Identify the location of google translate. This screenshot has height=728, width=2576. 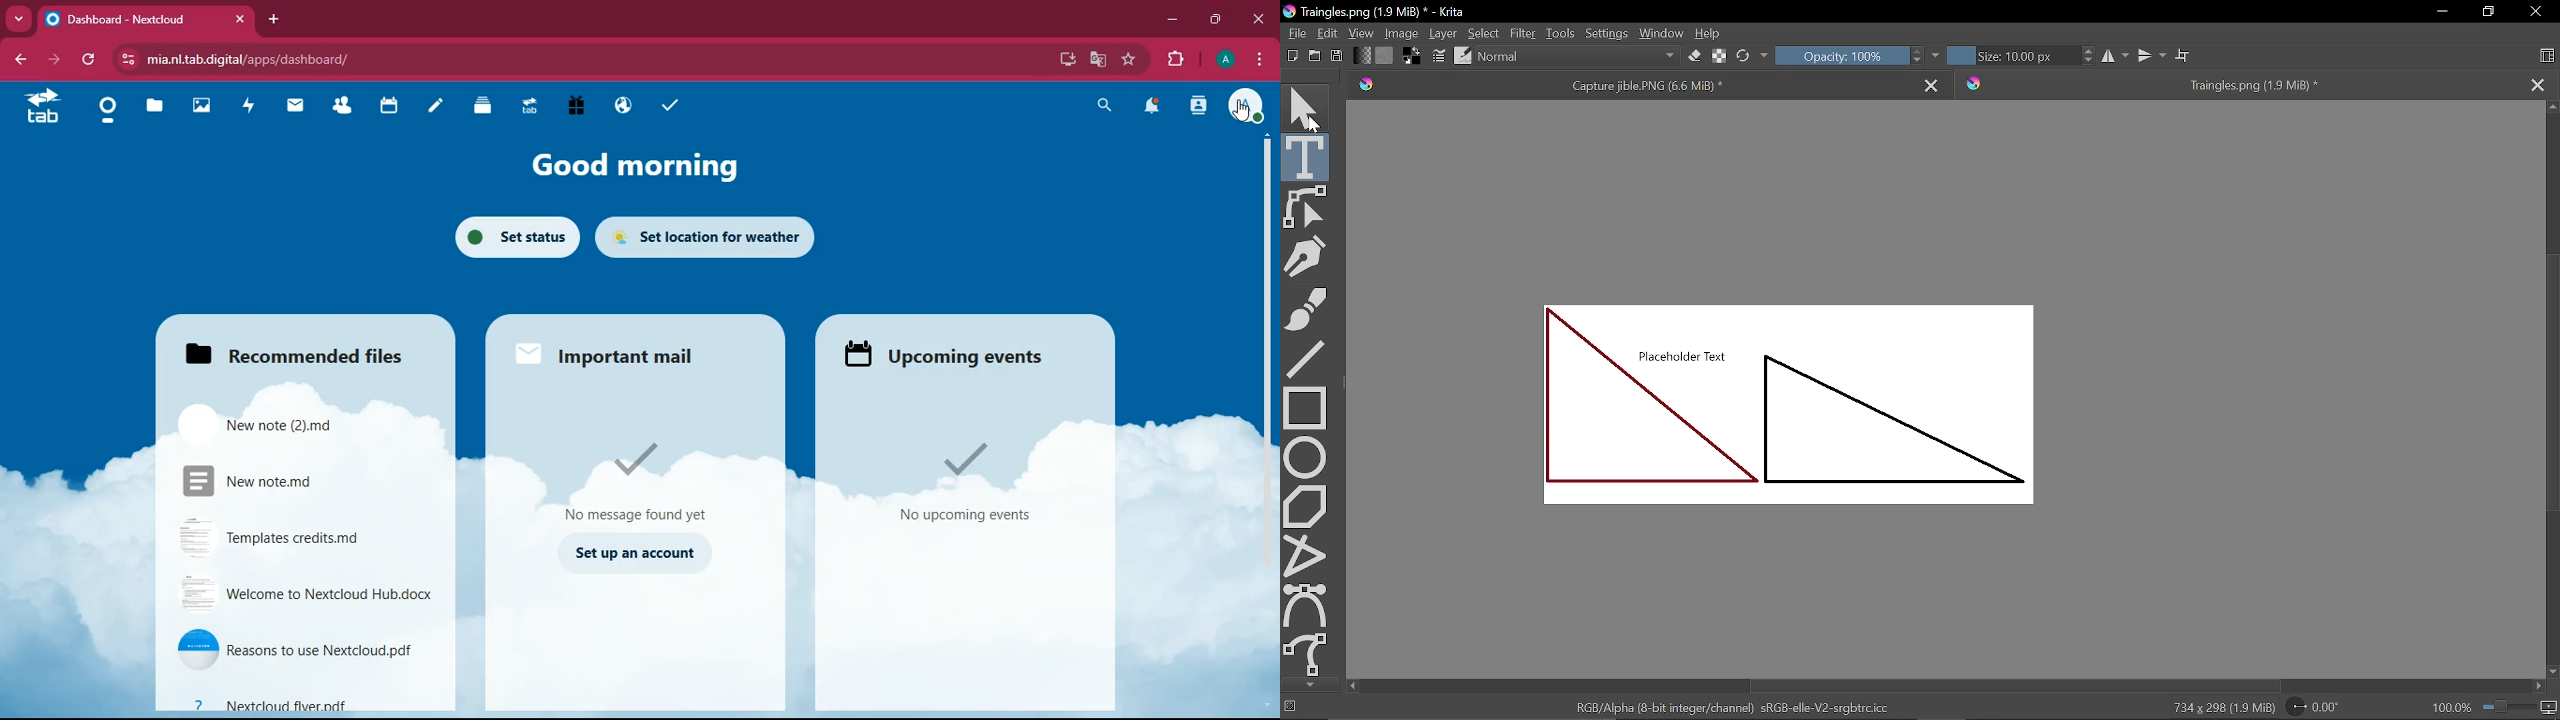
(1099, 59).